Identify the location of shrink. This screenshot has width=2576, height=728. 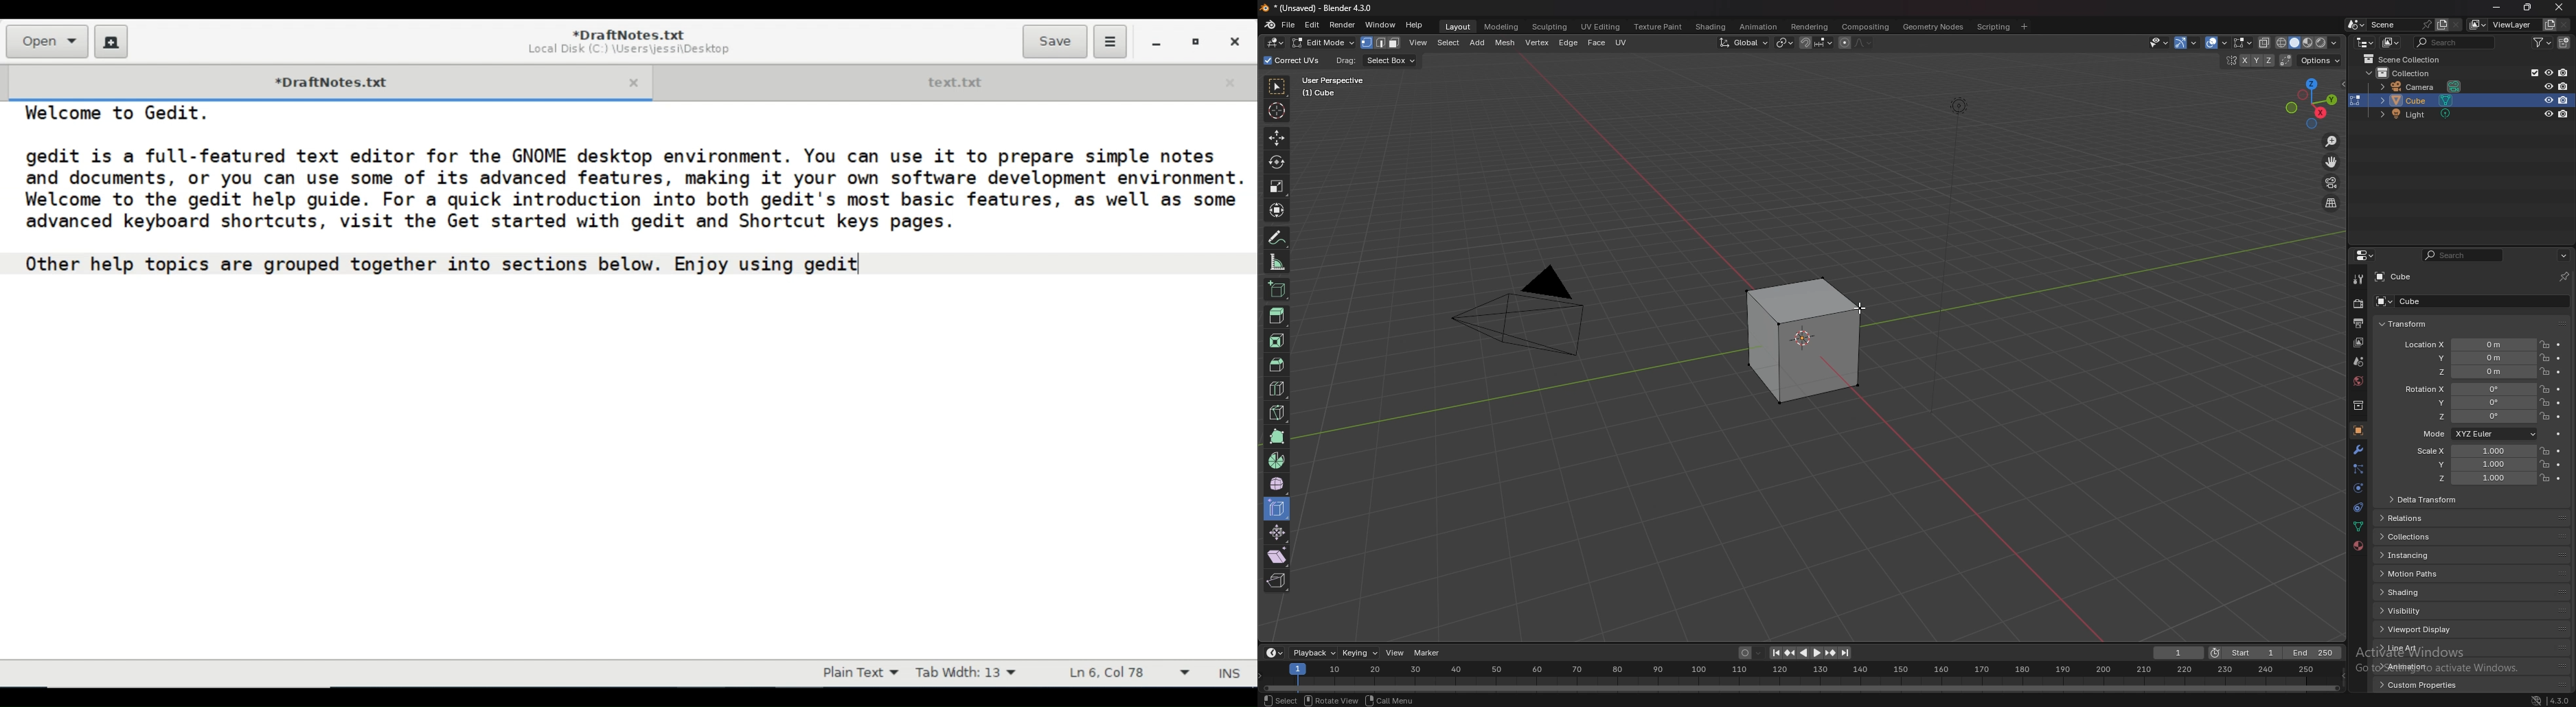
(1277, 532).